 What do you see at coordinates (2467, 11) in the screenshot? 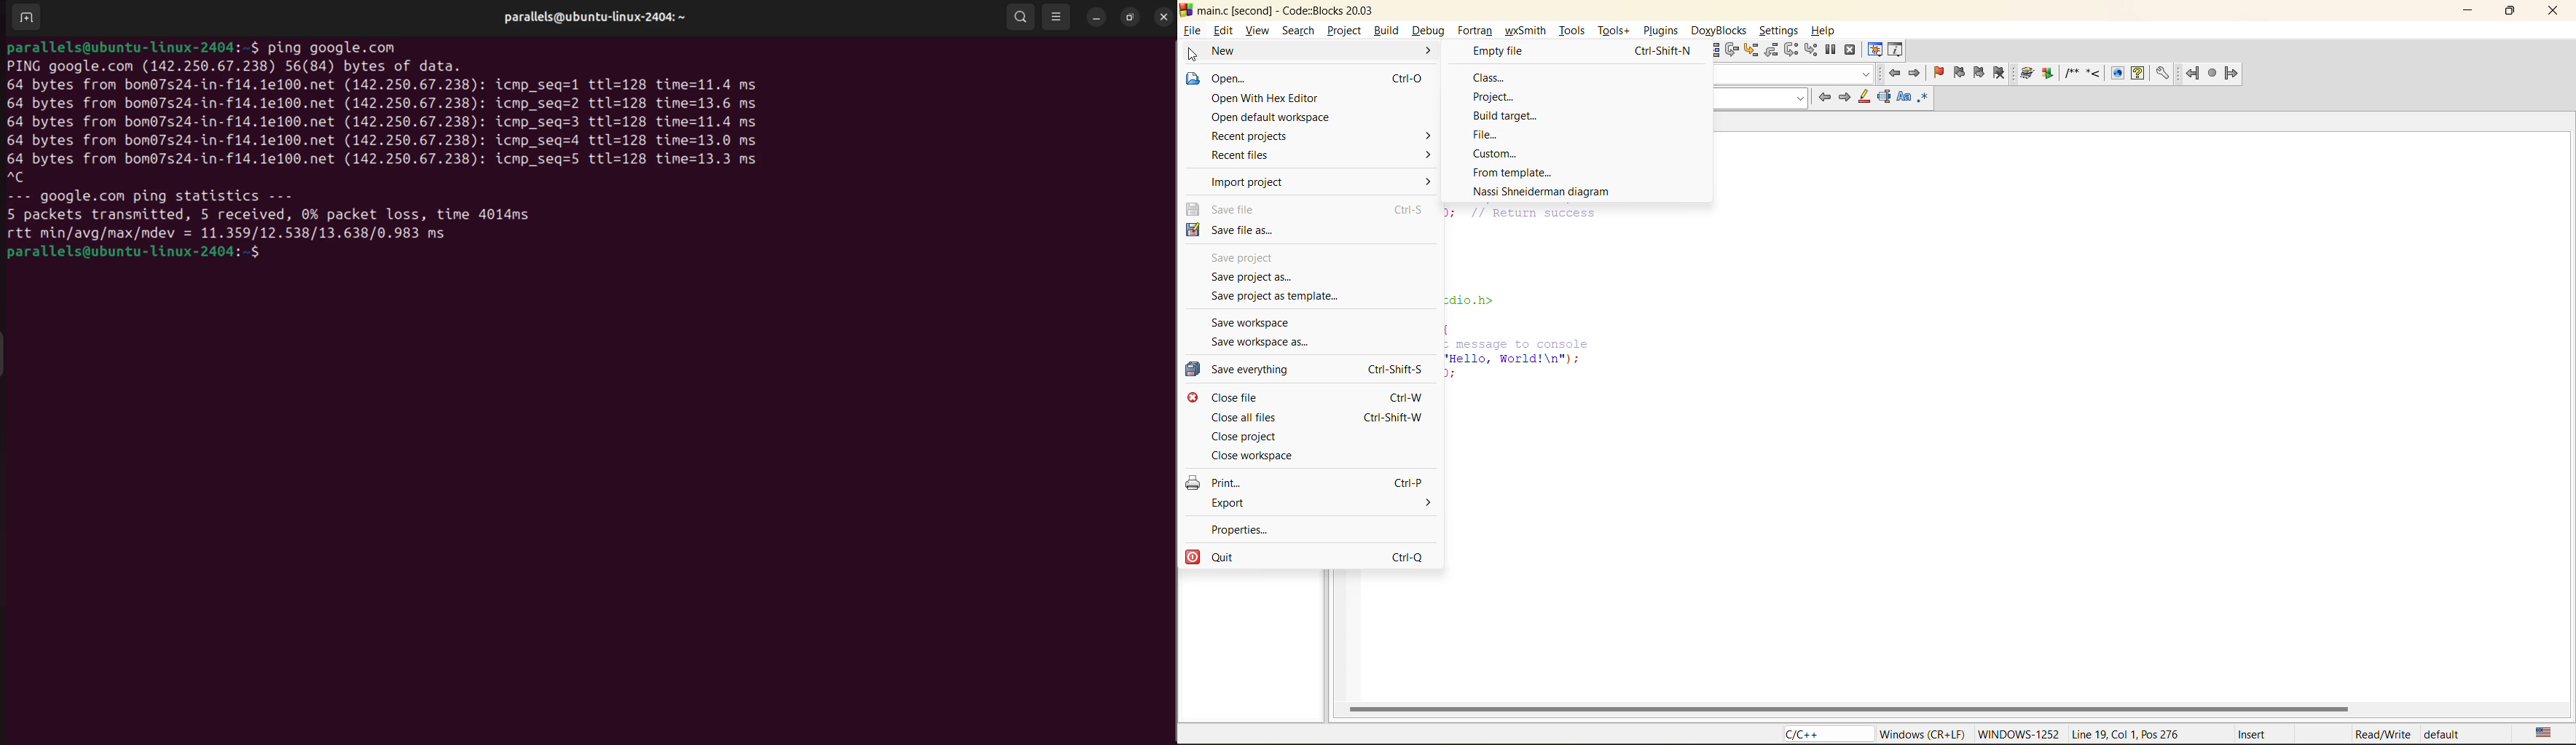
I see `minimize` at bounding box center [2467, 11].